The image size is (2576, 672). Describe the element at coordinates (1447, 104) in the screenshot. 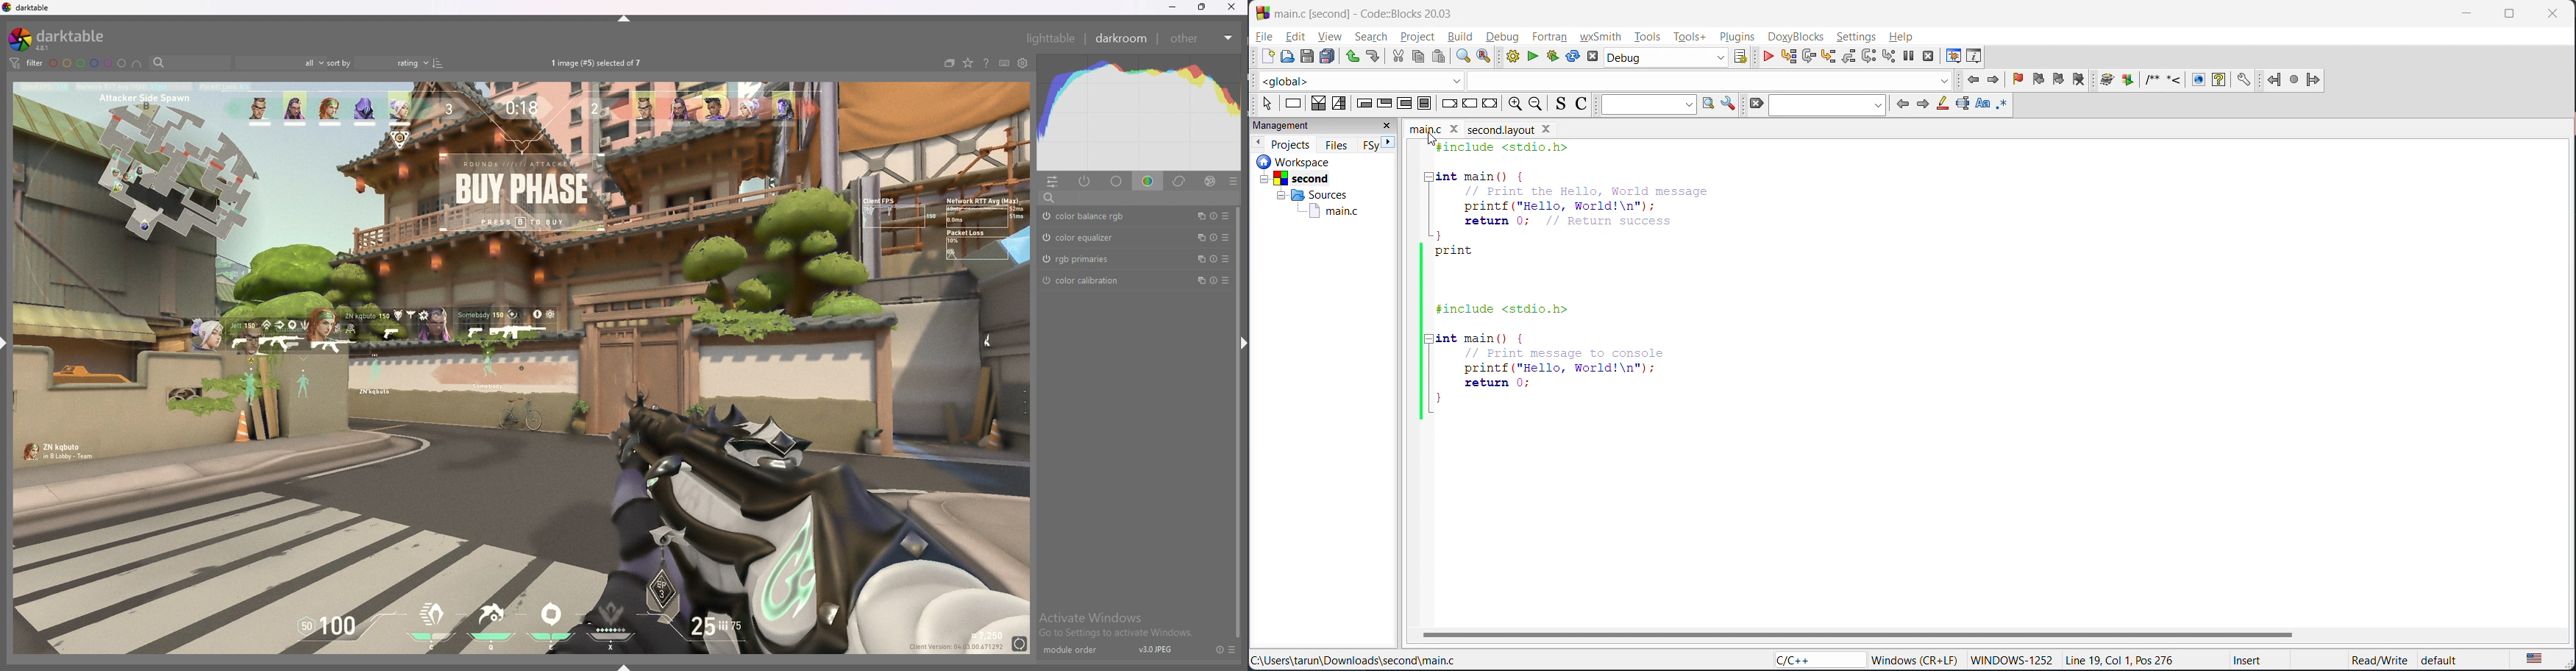

I see `break instruction` at that location.